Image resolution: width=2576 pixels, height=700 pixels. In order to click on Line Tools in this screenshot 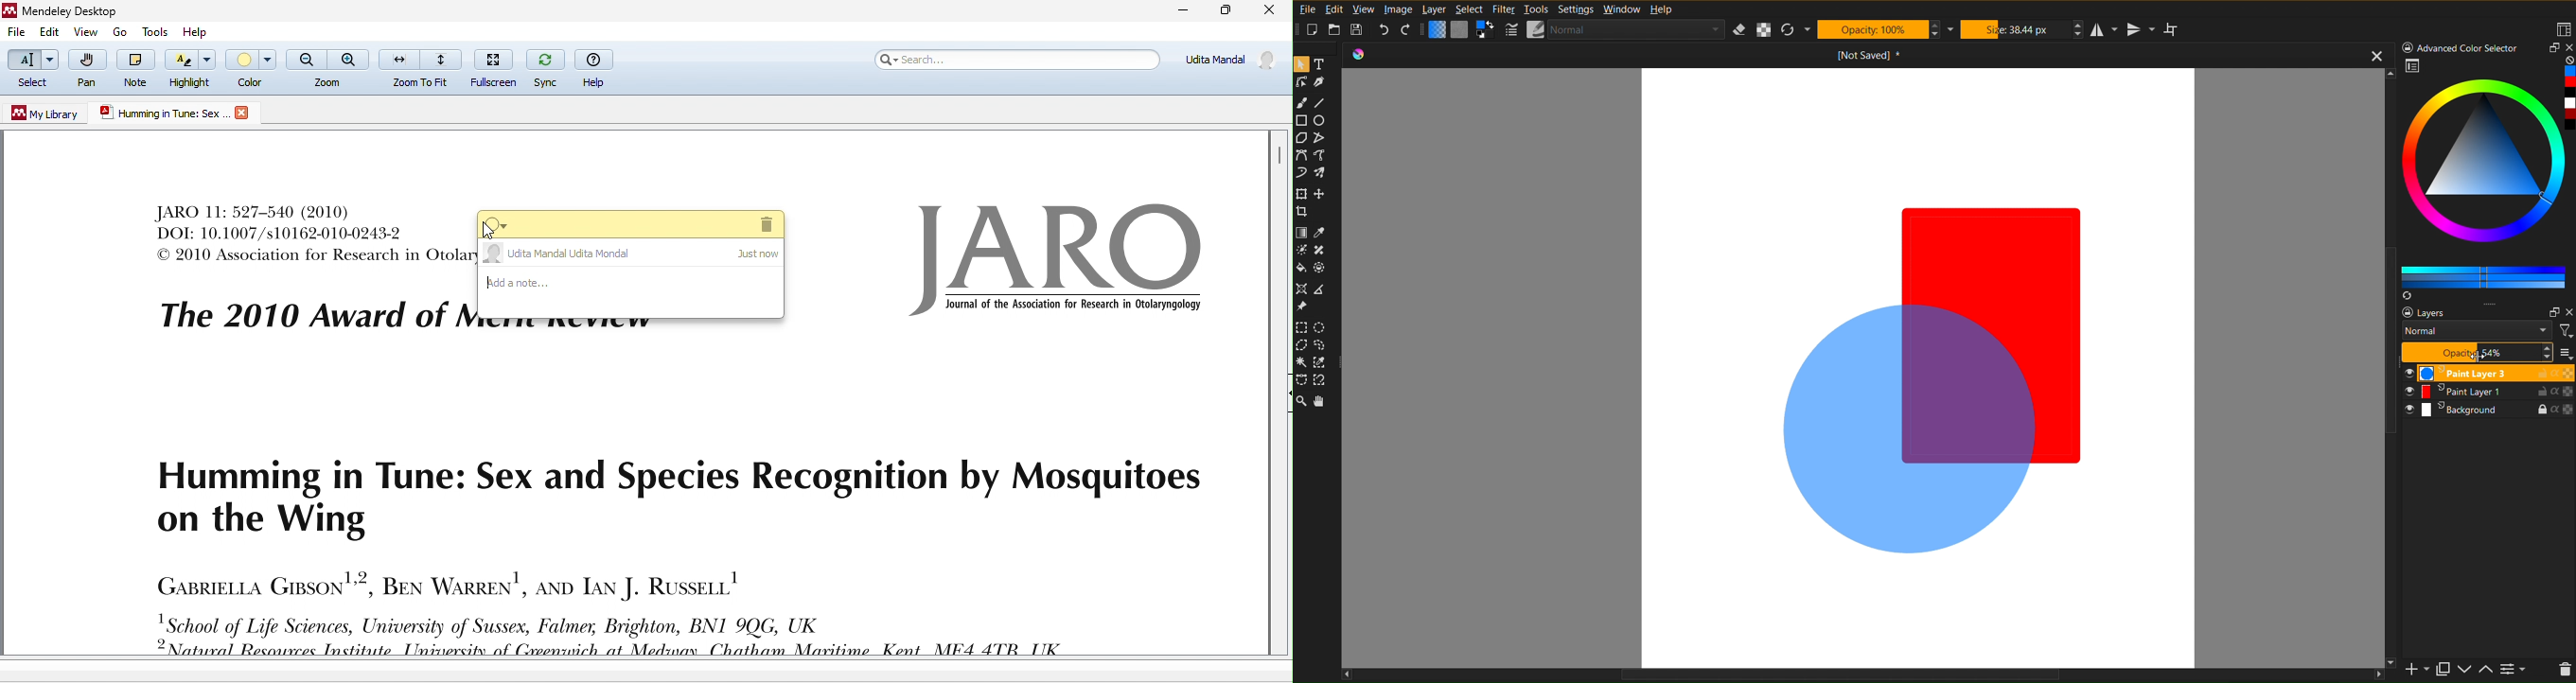, I will do `click(1316, 82)`.